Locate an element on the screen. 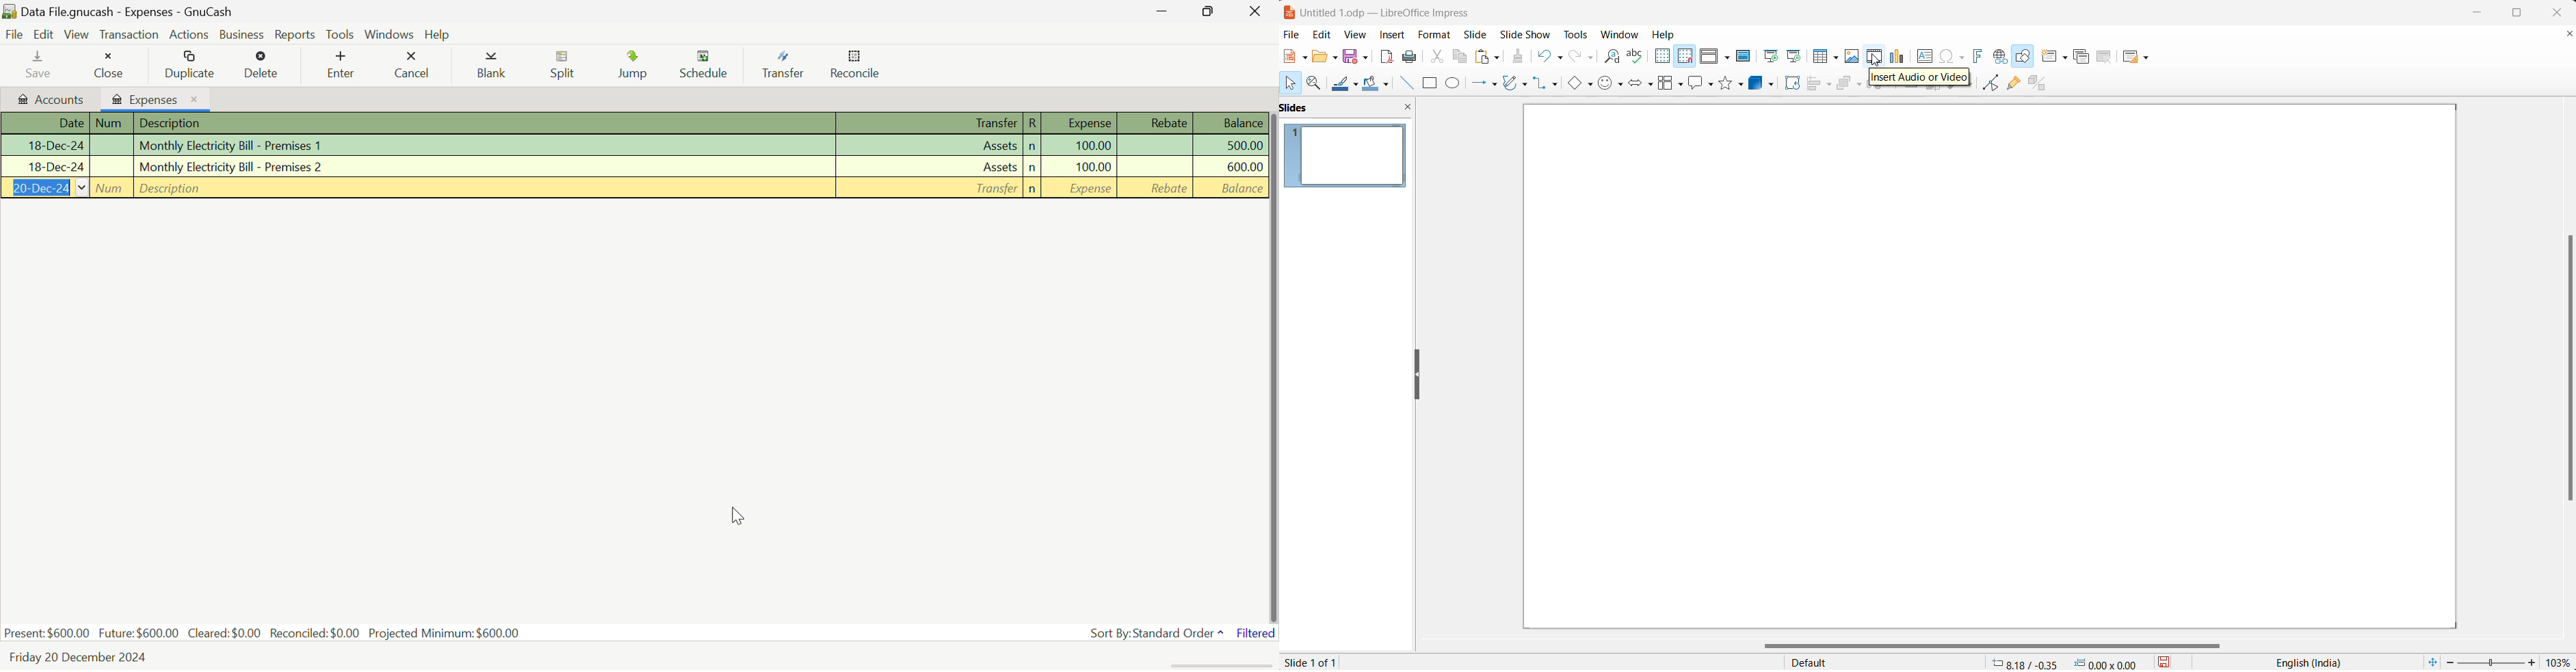 The image size is (2576, 672). paste options dropdown button is located at coordinates (1499, 57).